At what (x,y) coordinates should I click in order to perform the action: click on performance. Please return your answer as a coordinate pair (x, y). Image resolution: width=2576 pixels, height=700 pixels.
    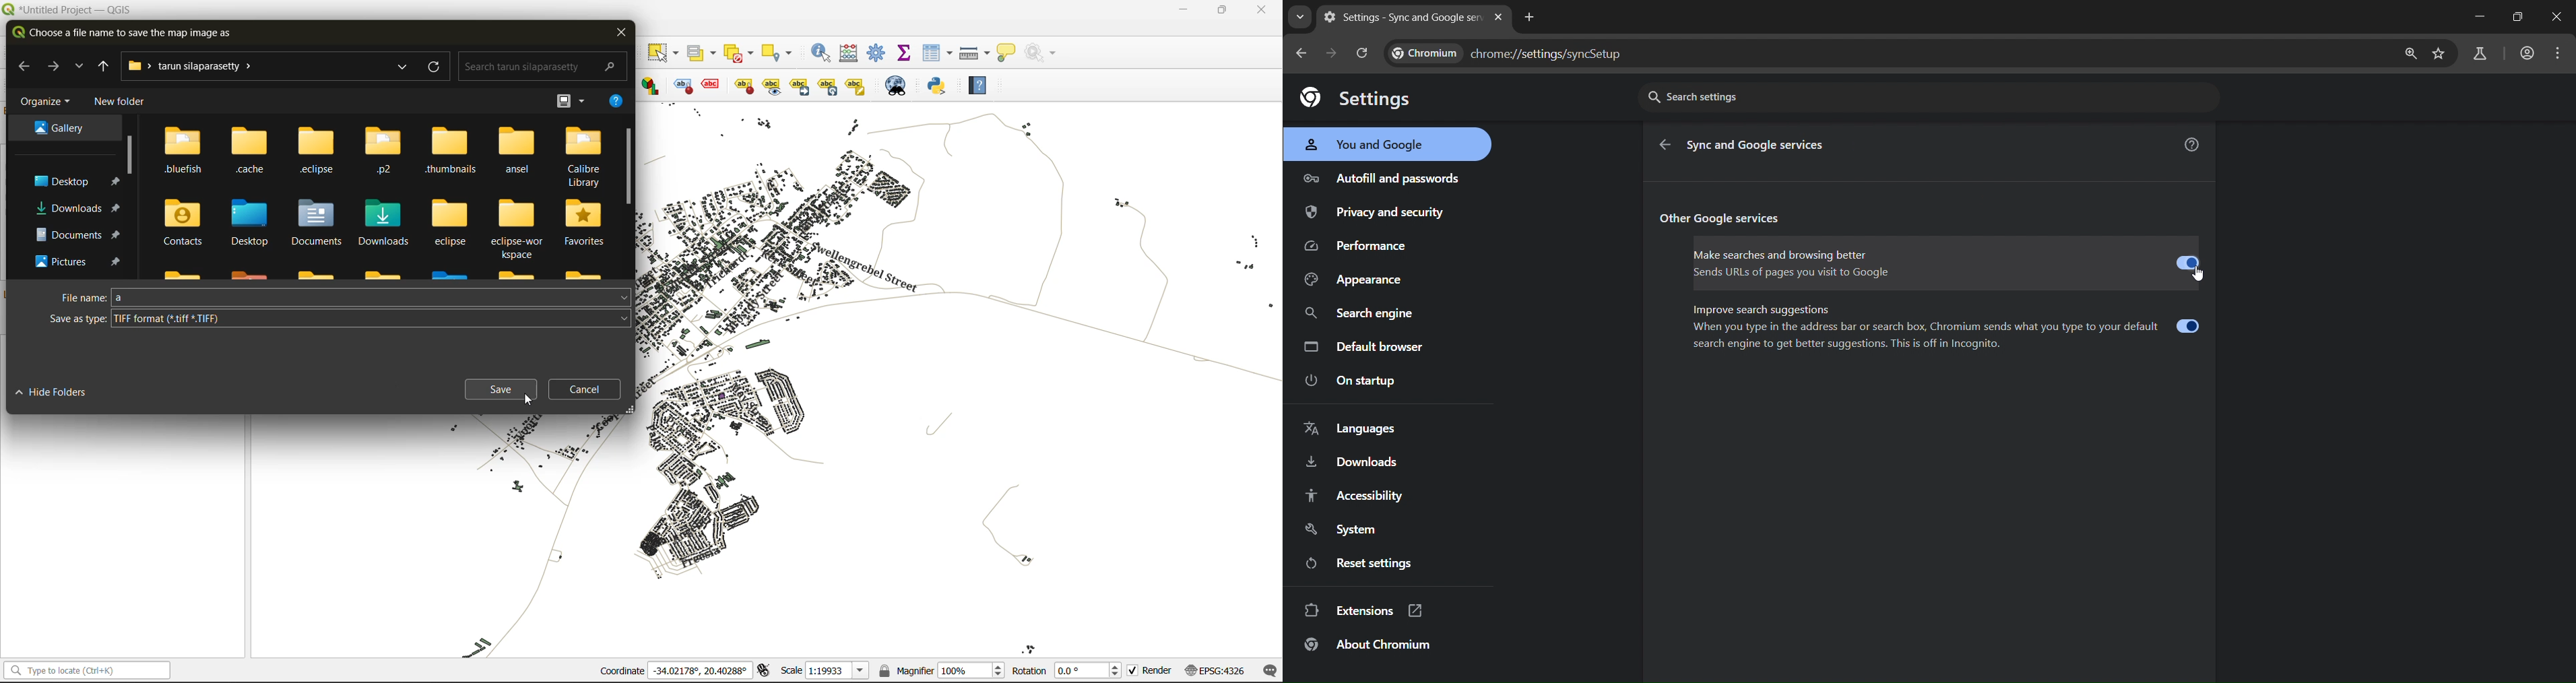
    Looking at the image, I should click on (1368, 245).